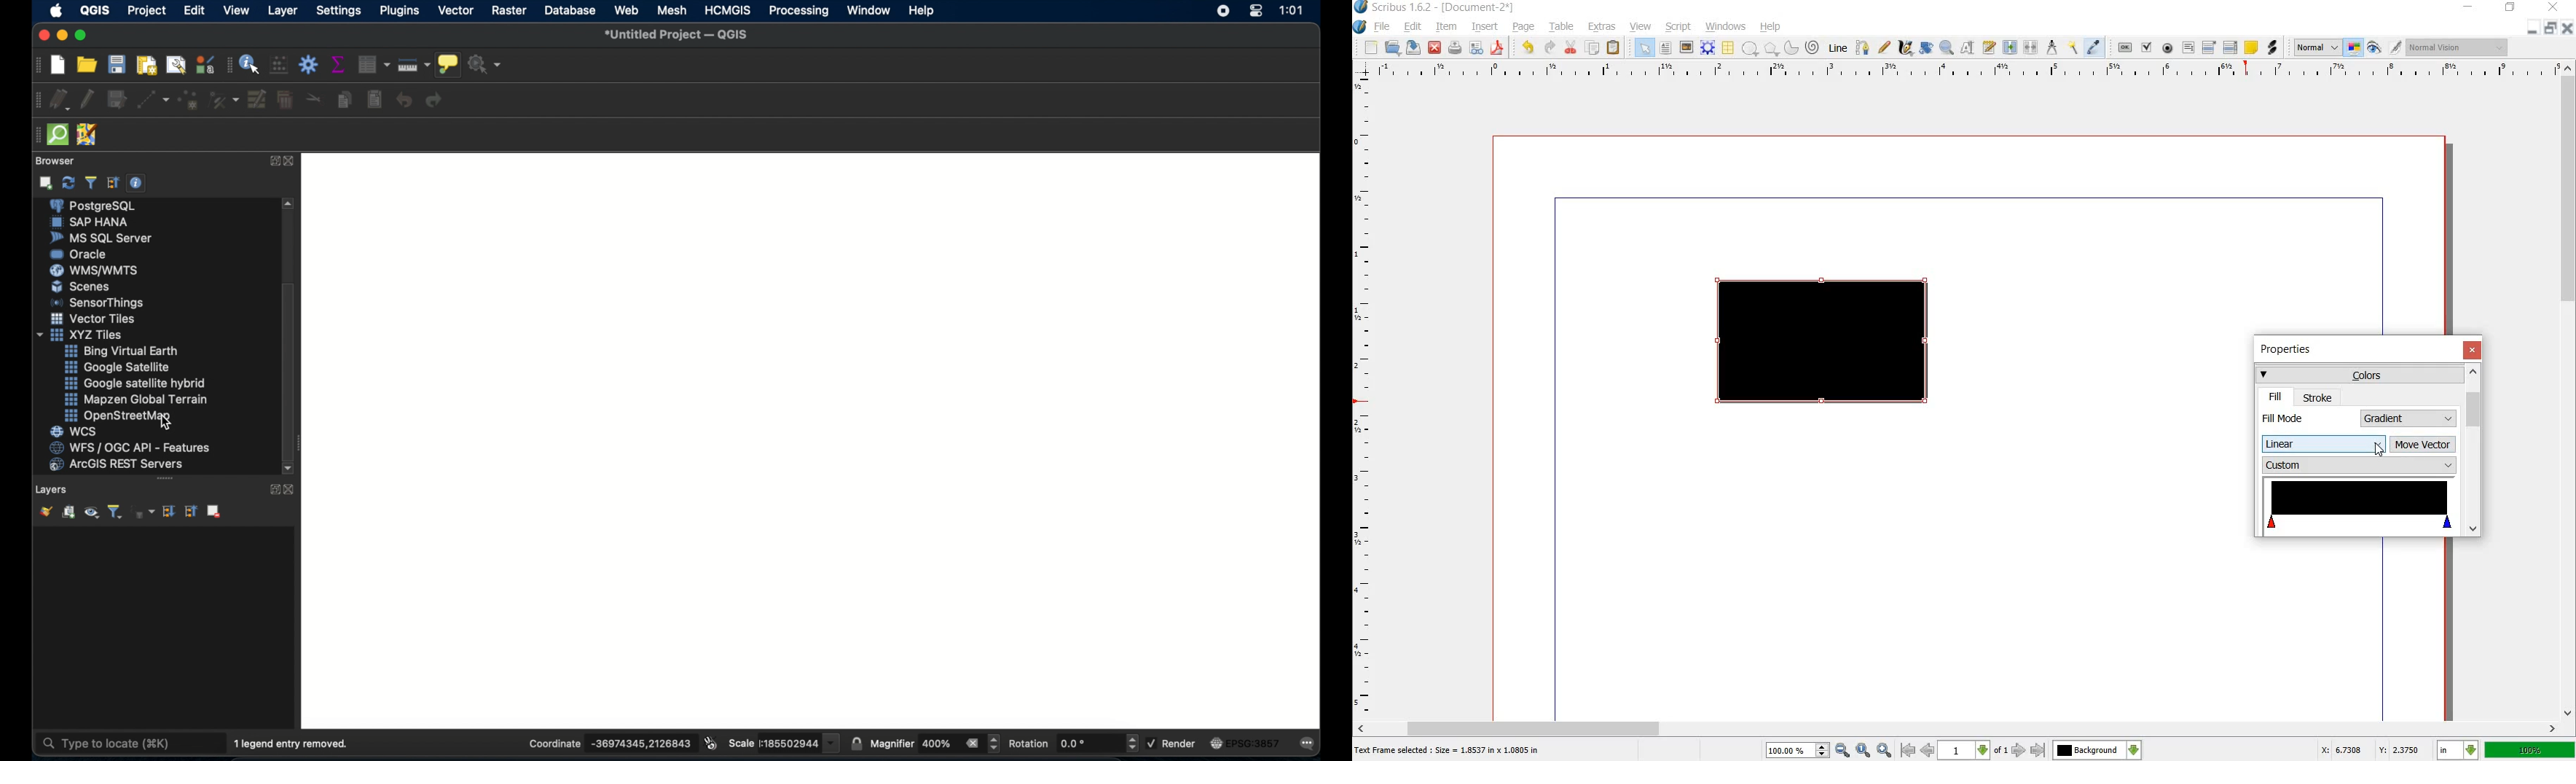 This screenshot has width=2576, height=784. What do you see at coordinates (2097, 750) in the screenshot?
I see `Background` at bounding box center [2097, 750].